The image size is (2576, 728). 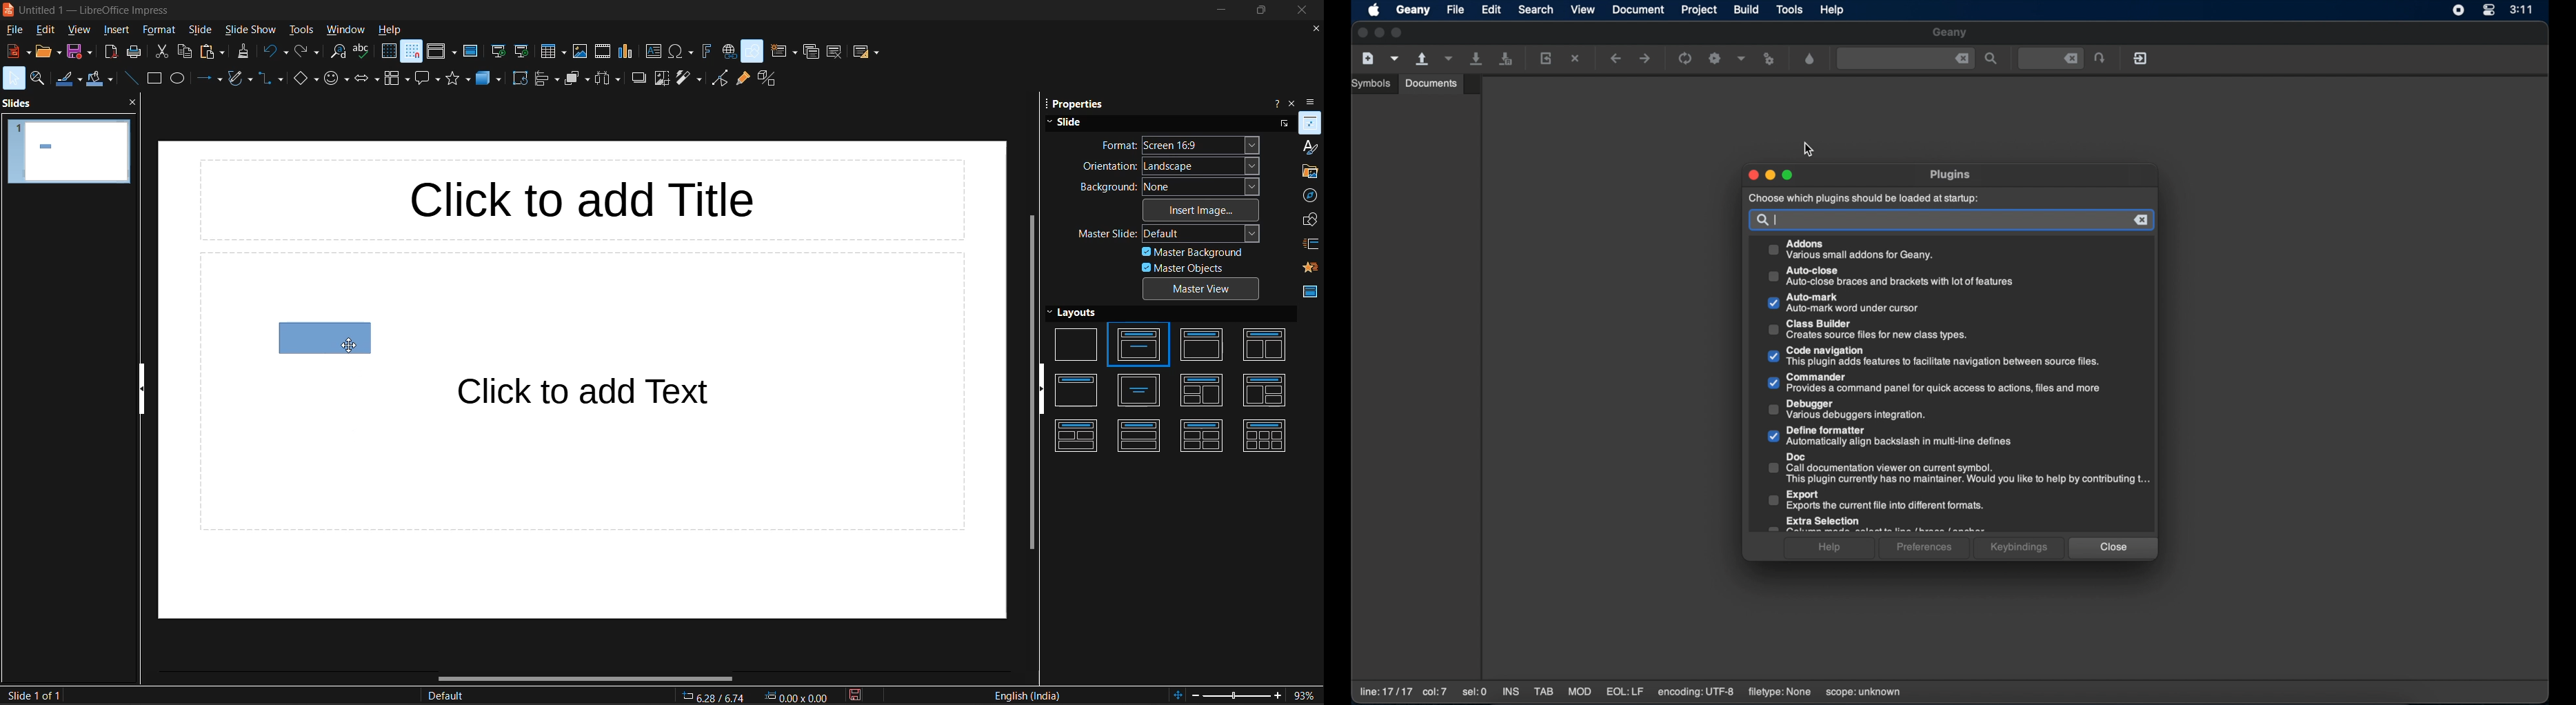 I want to click on master background, so click(x=1197, y=252).